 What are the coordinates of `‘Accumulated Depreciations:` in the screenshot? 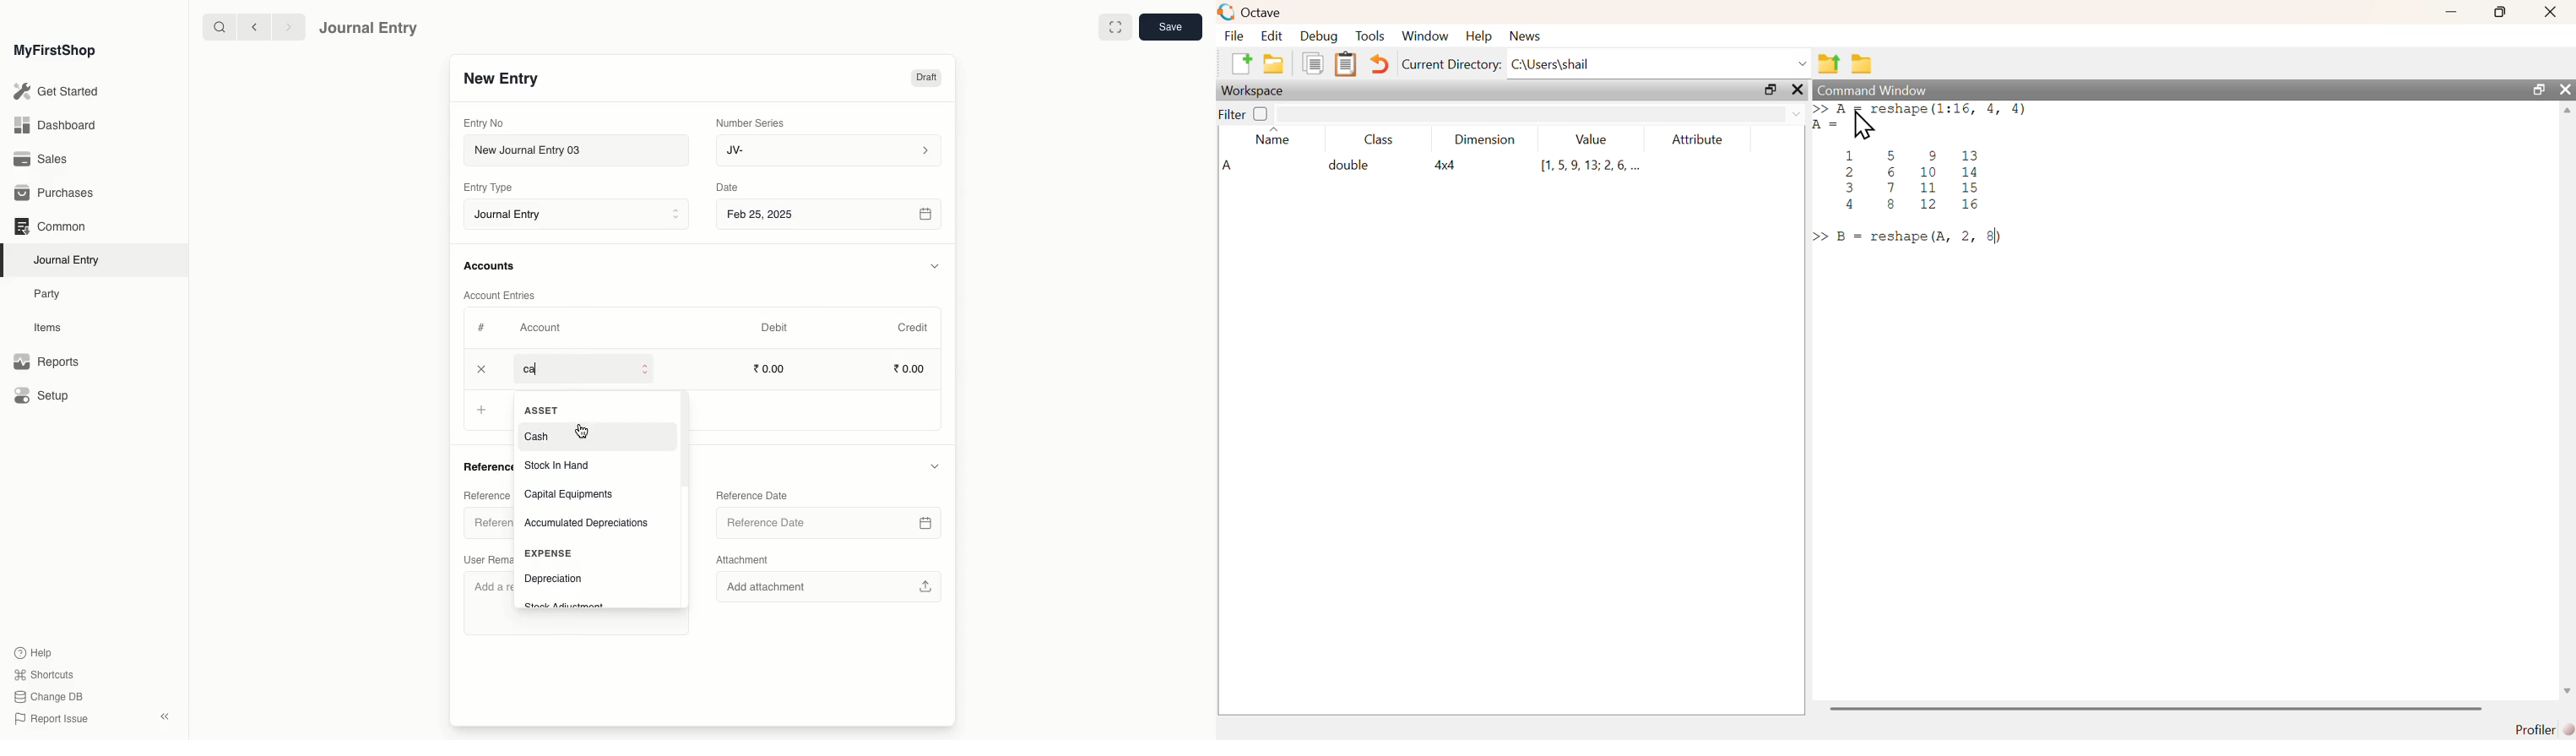 It's located at (591, 524).